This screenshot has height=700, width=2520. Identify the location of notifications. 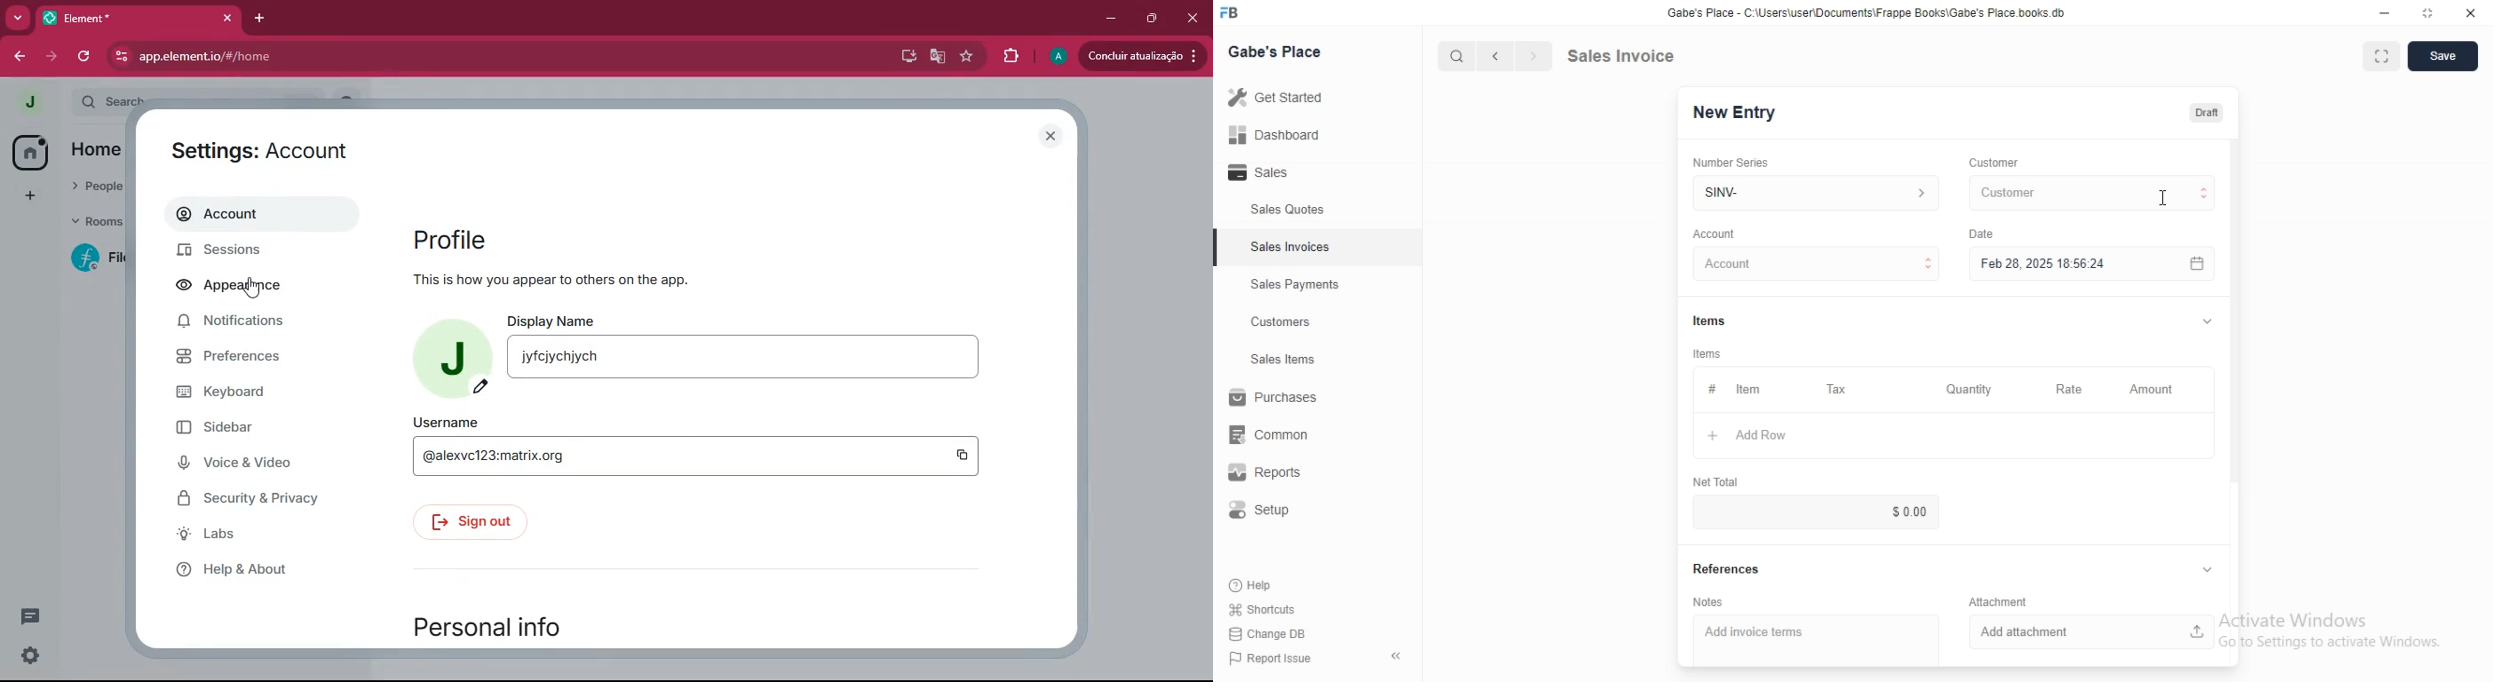
(253, 326).